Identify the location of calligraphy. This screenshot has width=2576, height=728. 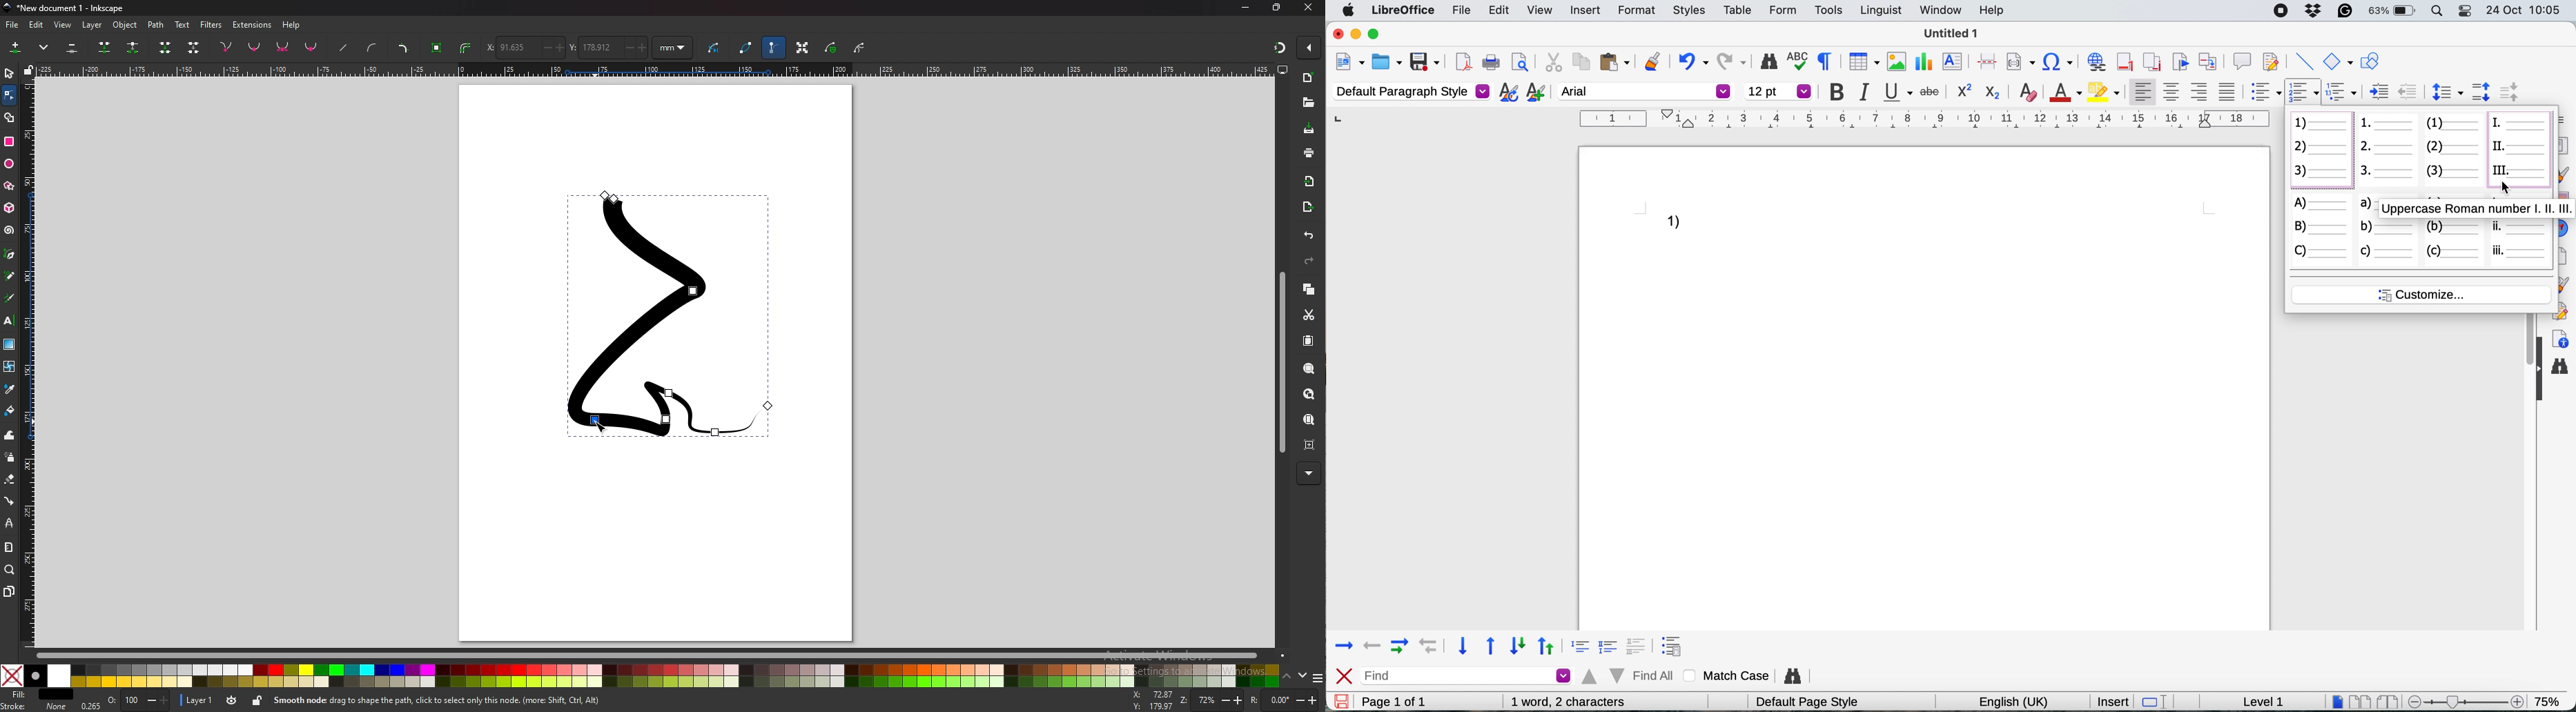
(10, 297).